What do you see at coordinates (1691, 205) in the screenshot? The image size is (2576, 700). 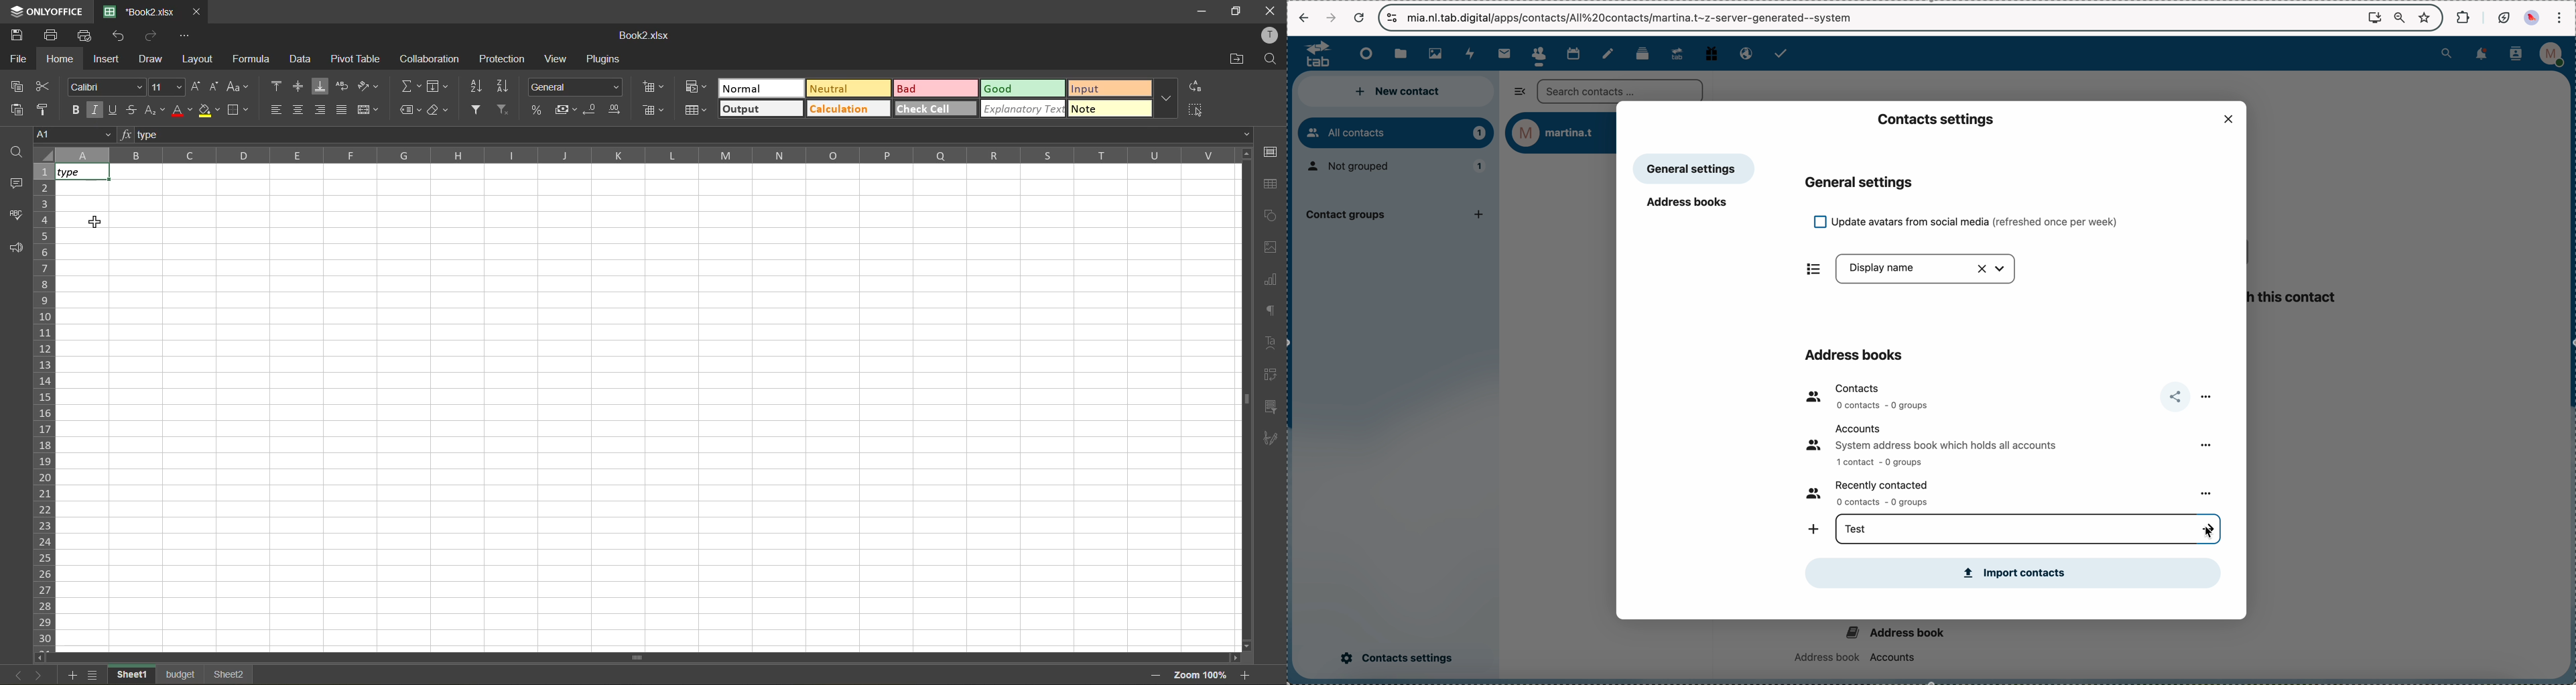 I see `address books` at bounding box center [1691, 205].